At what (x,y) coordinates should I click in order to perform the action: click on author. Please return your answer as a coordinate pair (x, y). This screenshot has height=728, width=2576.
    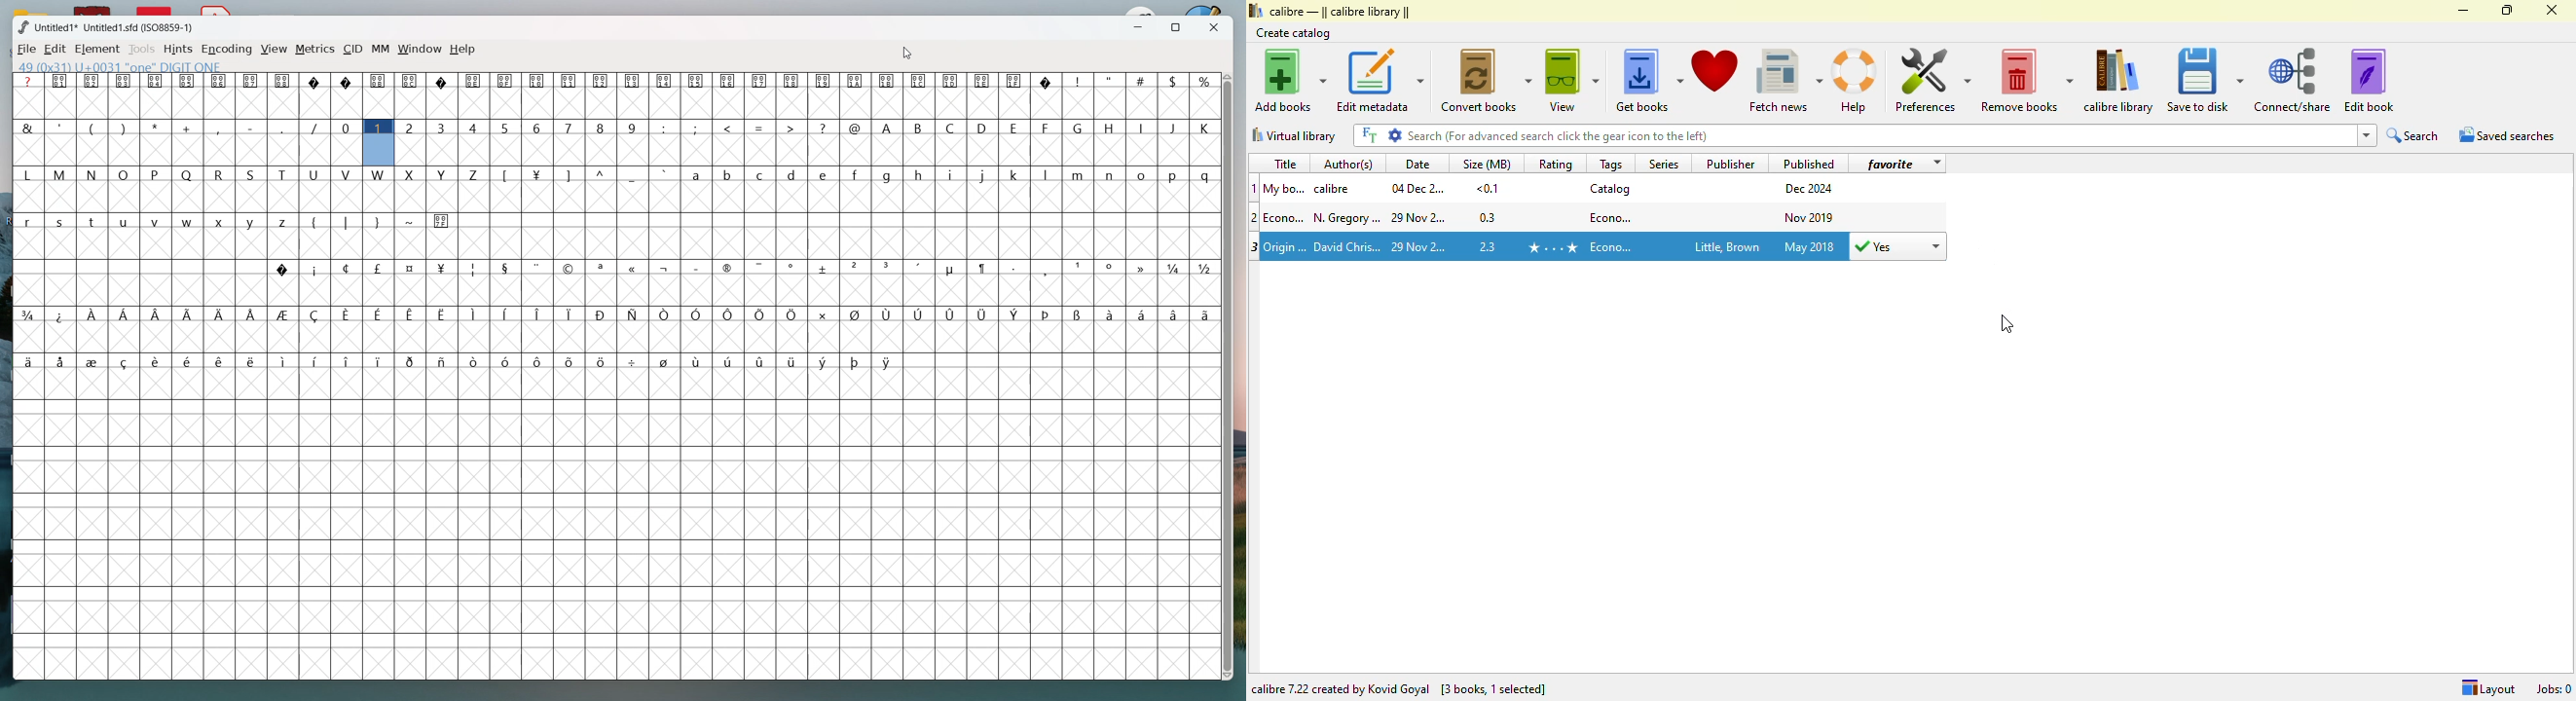
    Looking at the image, I should click on (1336, 189).